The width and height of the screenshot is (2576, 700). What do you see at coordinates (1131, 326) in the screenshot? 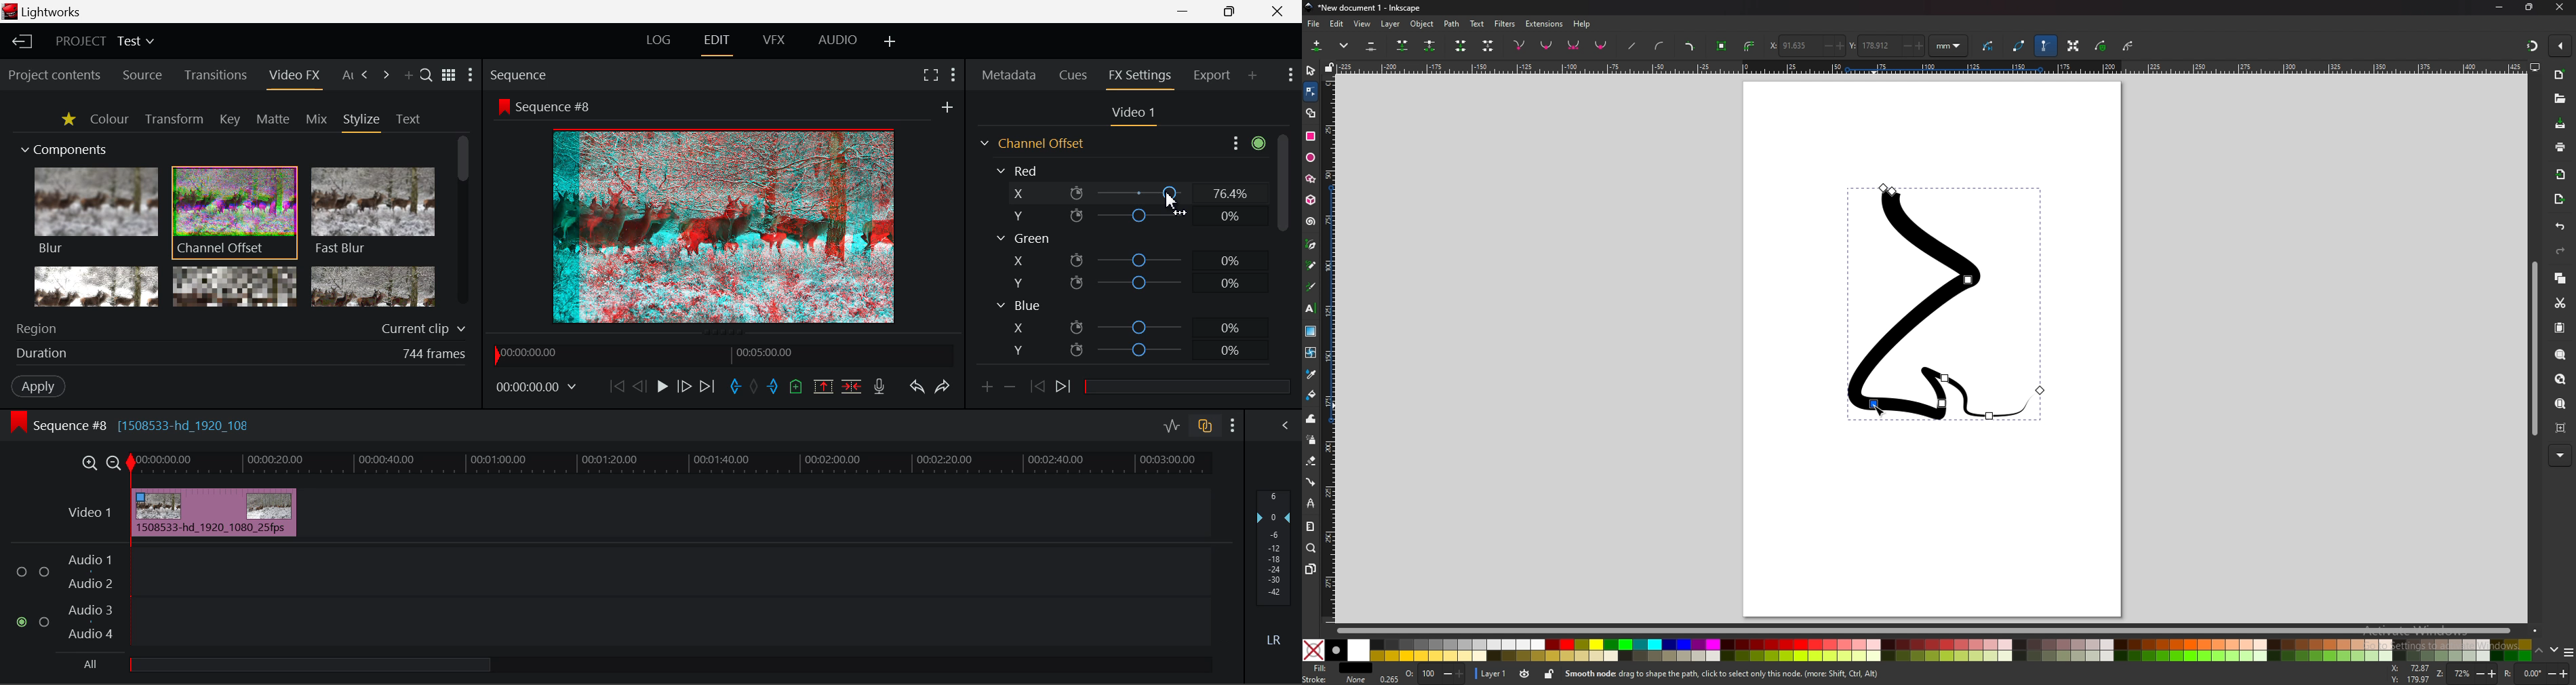
I see `Blue X` at bounding box center [1131, 326].